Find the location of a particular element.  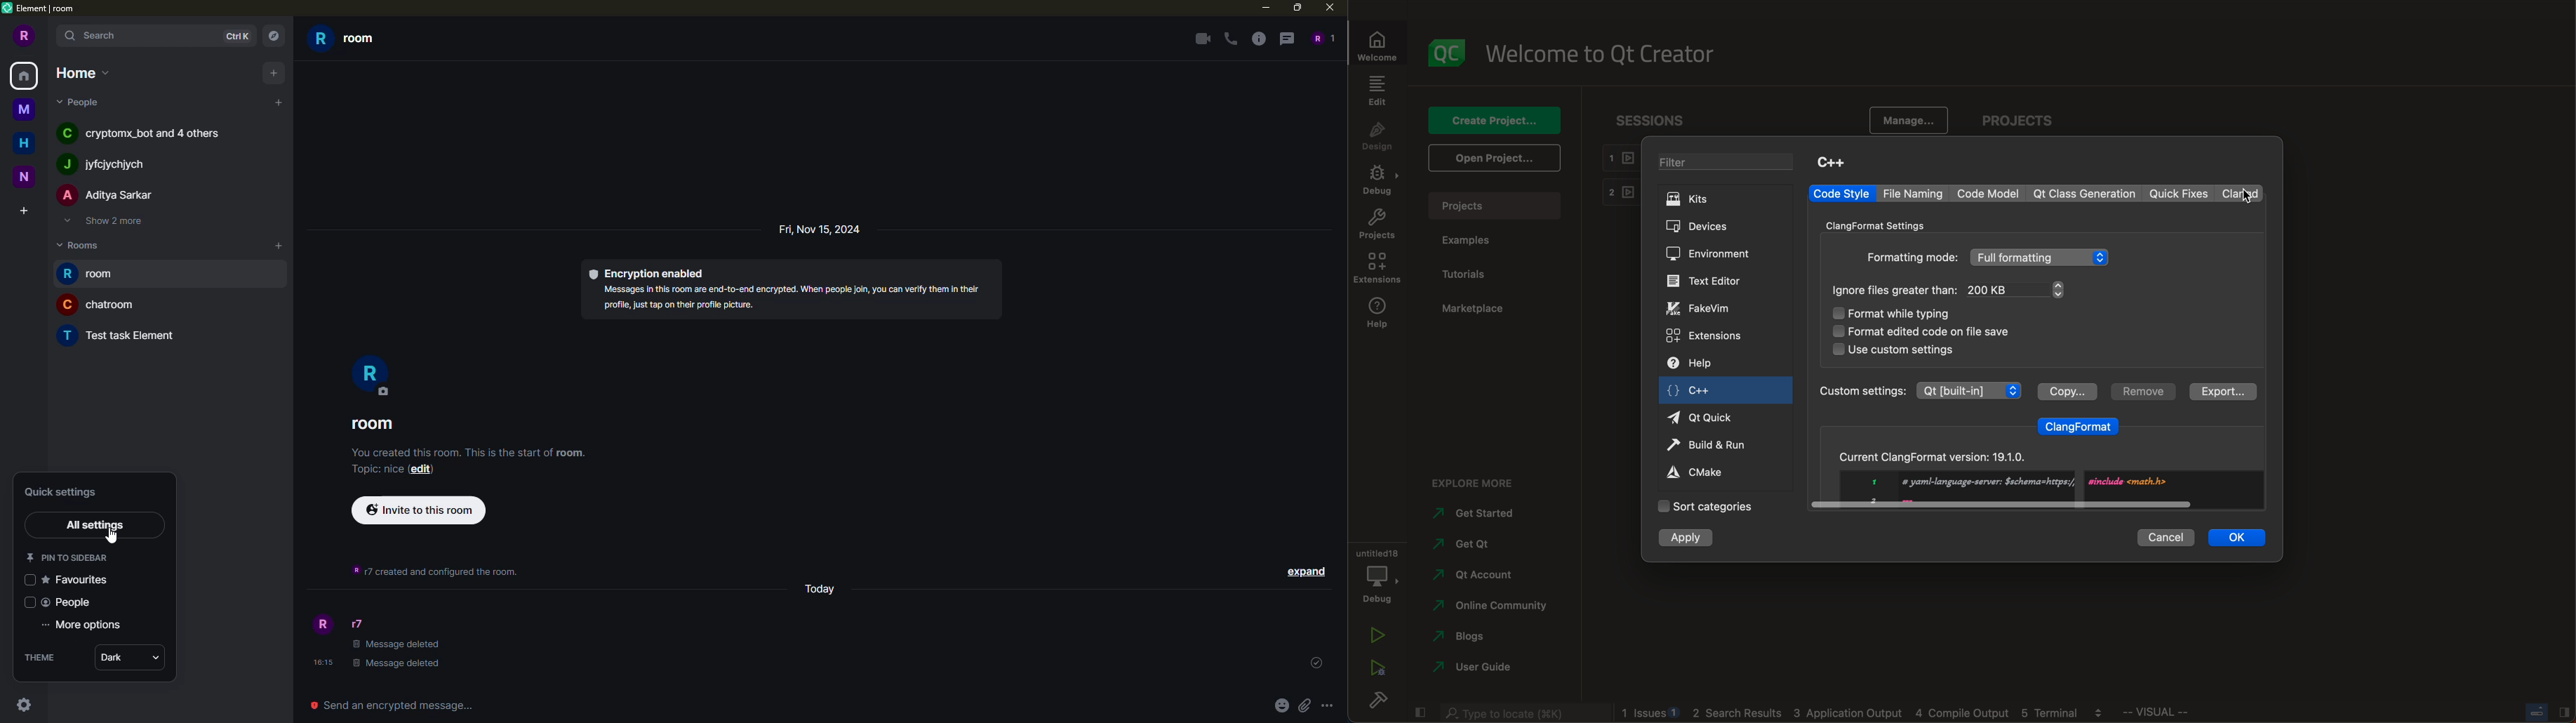

ctrlK is located at coordinates (234, 34).